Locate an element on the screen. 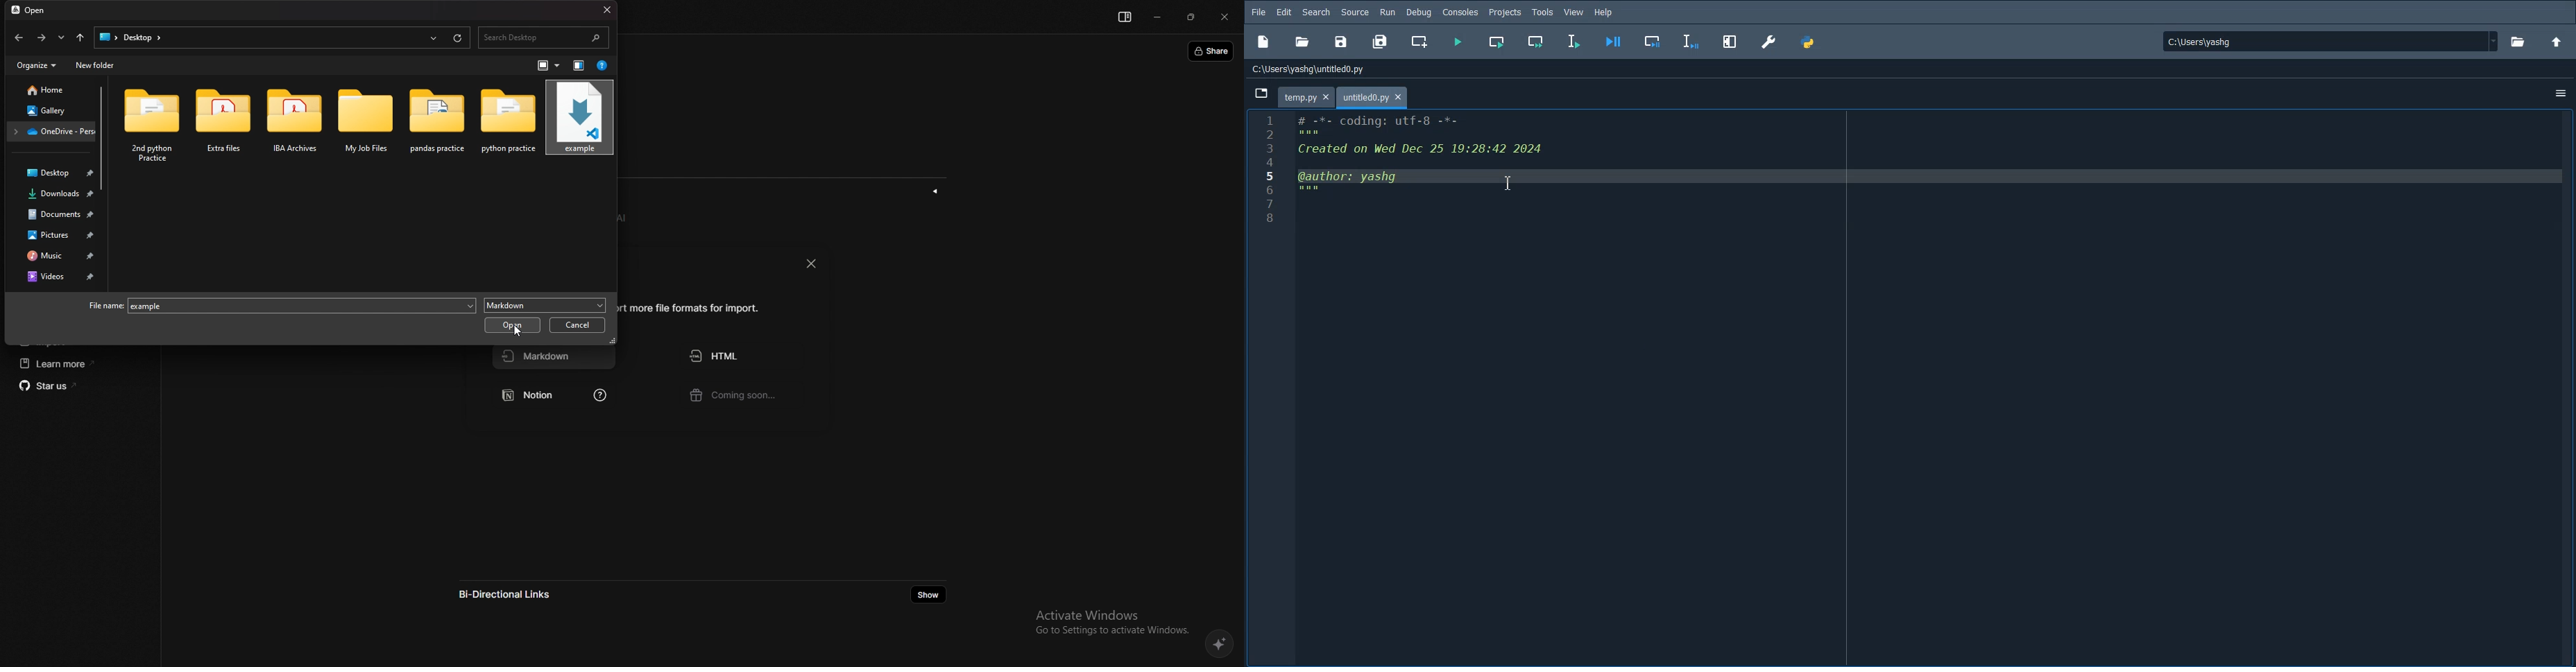  Text Cursor is located at coordinates (1508, 183).